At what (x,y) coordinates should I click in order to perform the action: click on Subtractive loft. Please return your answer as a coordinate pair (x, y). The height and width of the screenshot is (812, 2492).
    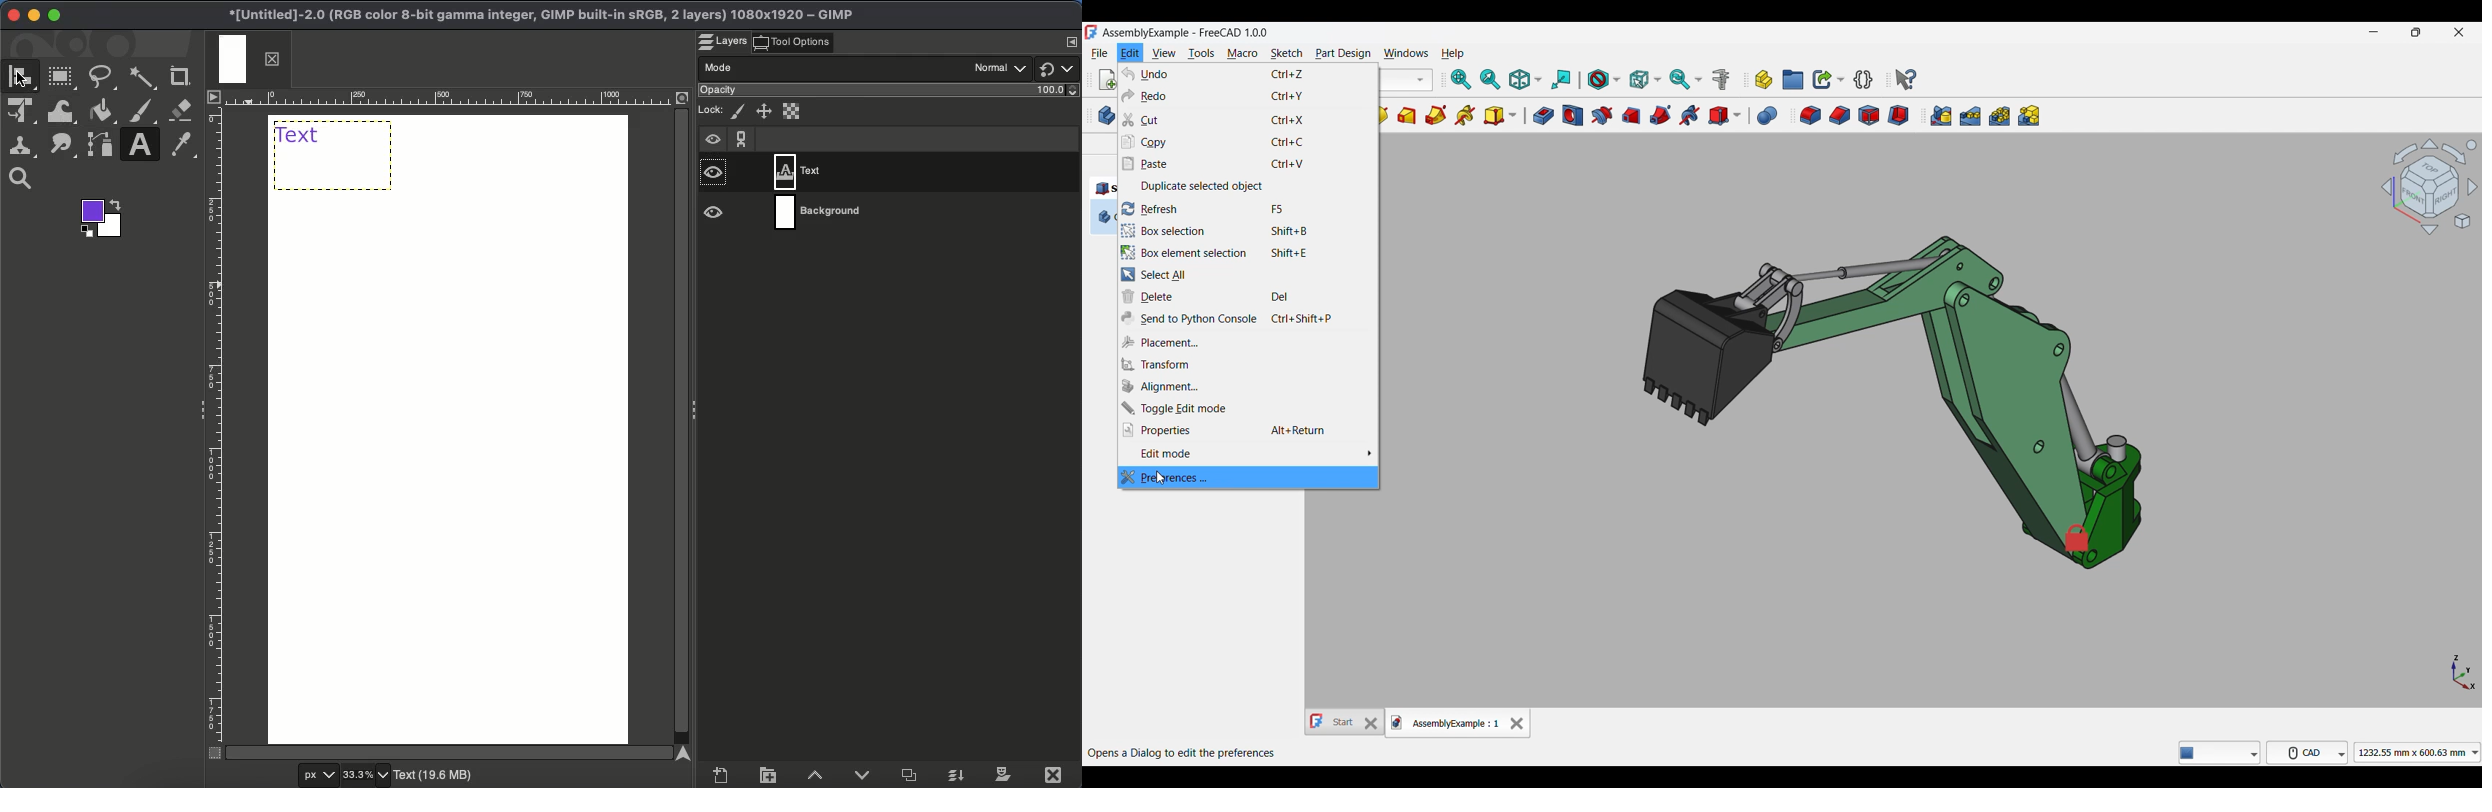
    Looking at the image, I should click on (1631, 116).